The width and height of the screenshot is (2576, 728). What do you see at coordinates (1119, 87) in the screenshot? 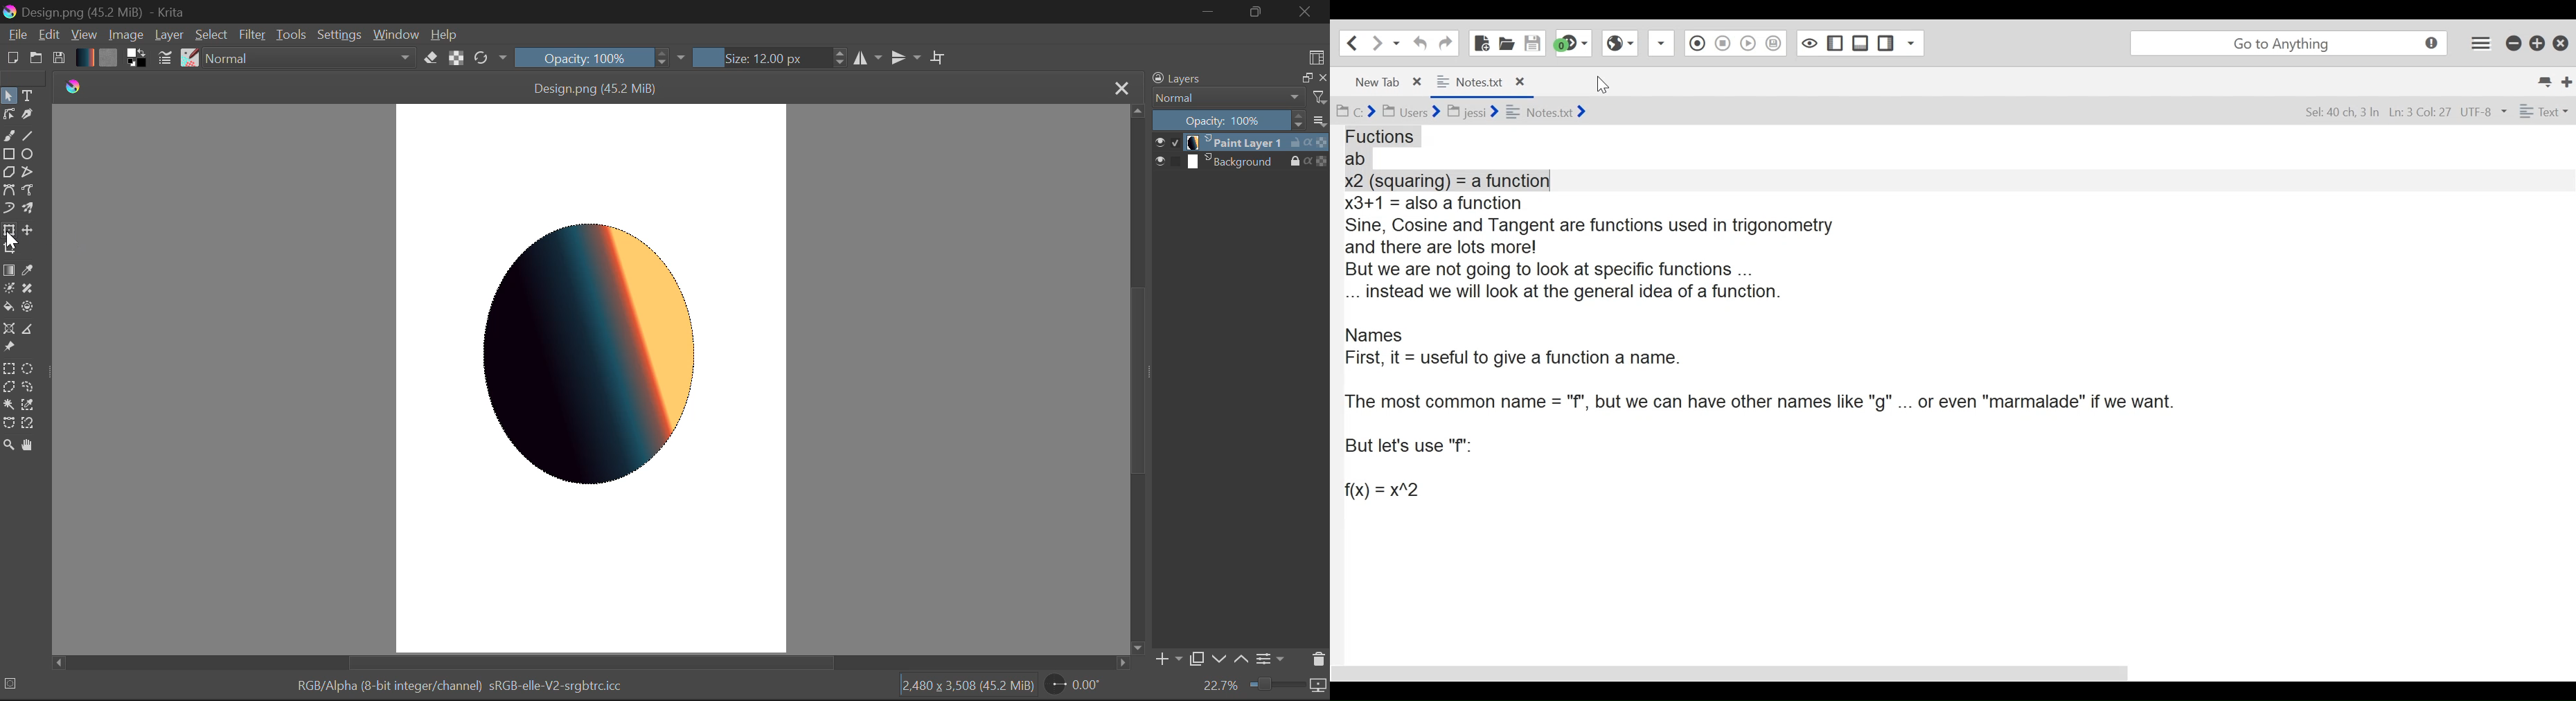
I see `Close` at bounding box center [1119, 87].